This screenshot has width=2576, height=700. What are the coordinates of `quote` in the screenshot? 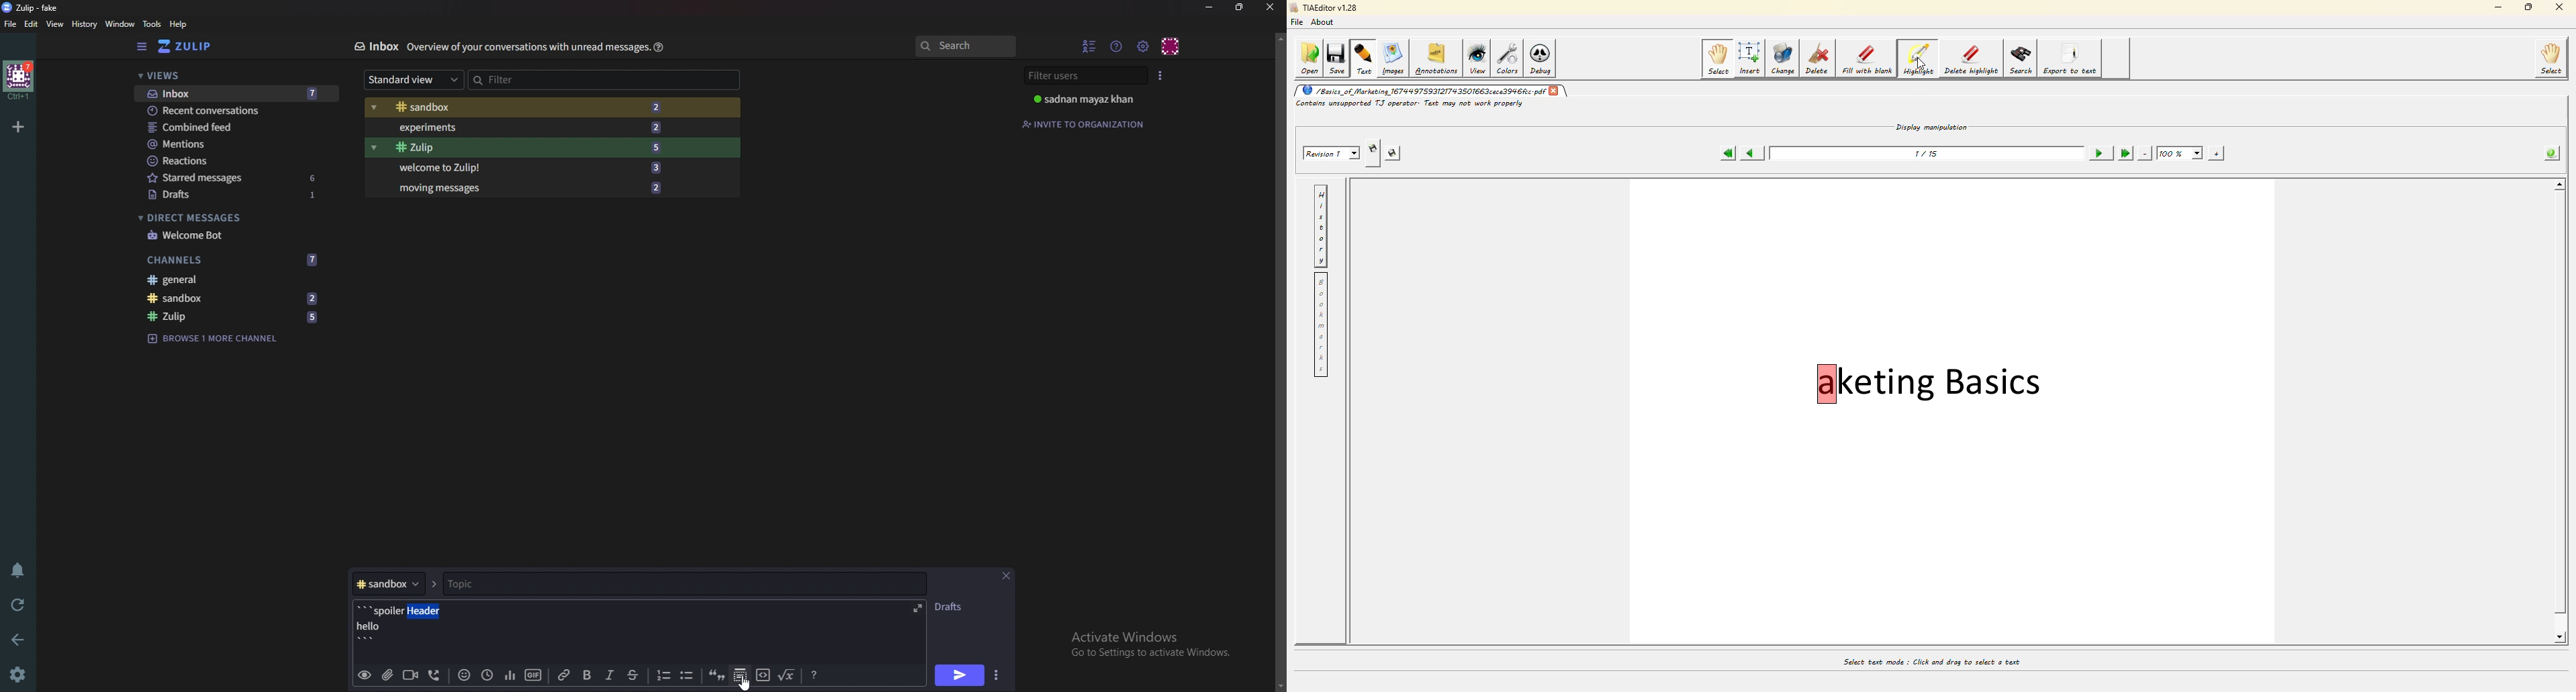 It's located at (717, 676).